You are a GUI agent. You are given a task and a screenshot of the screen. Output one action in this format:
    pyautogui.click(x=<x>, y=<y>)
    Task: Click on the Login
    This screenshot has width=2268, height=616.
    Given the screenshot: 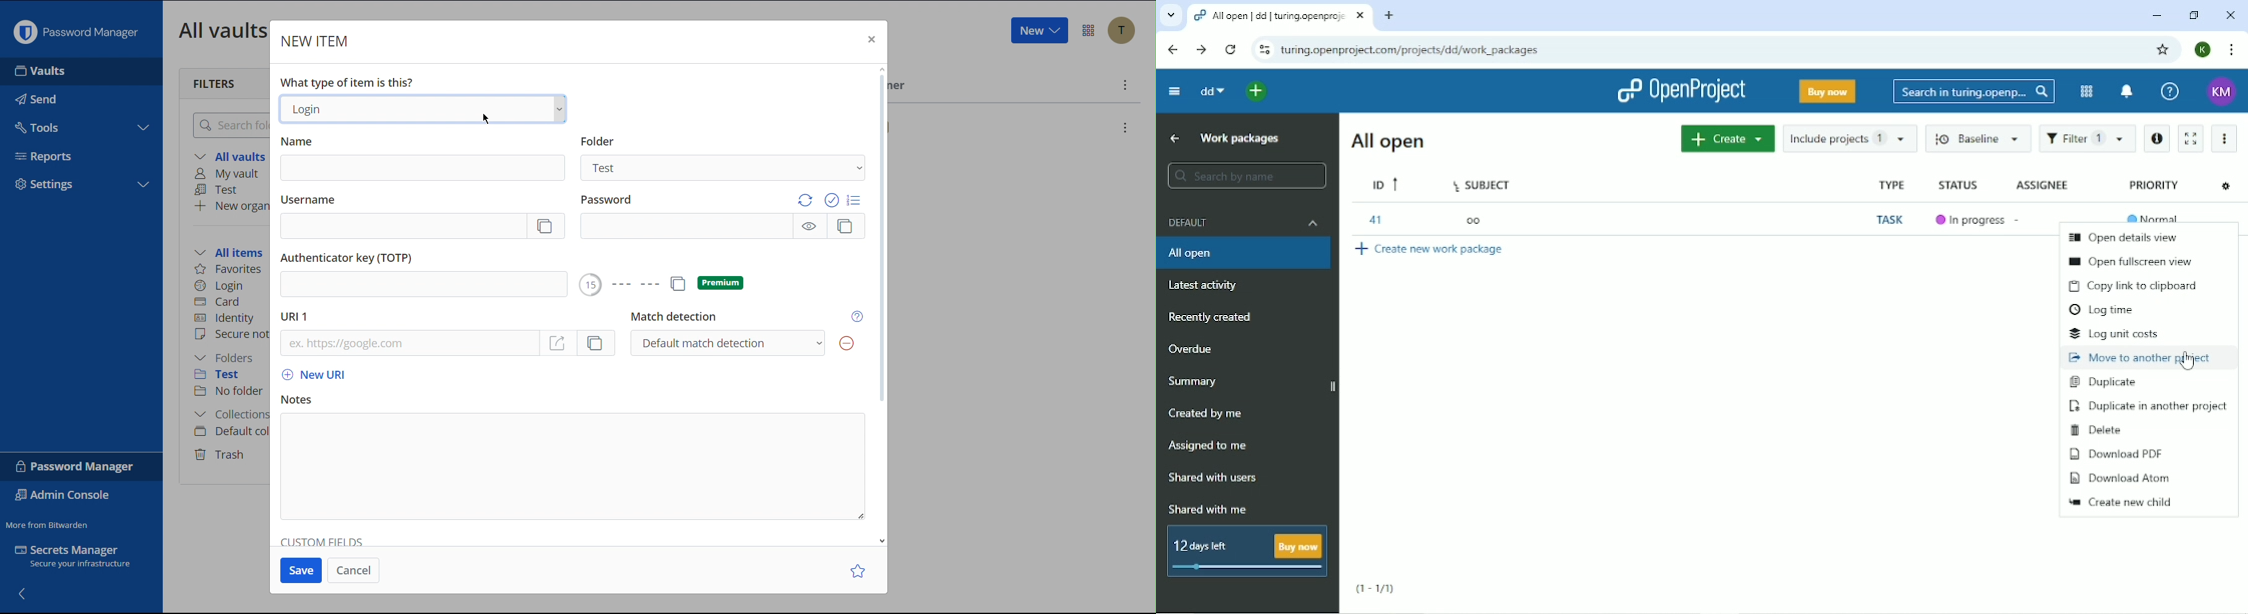 What is the action you would take?
    pyautogui.click(x=219, y=284)
    